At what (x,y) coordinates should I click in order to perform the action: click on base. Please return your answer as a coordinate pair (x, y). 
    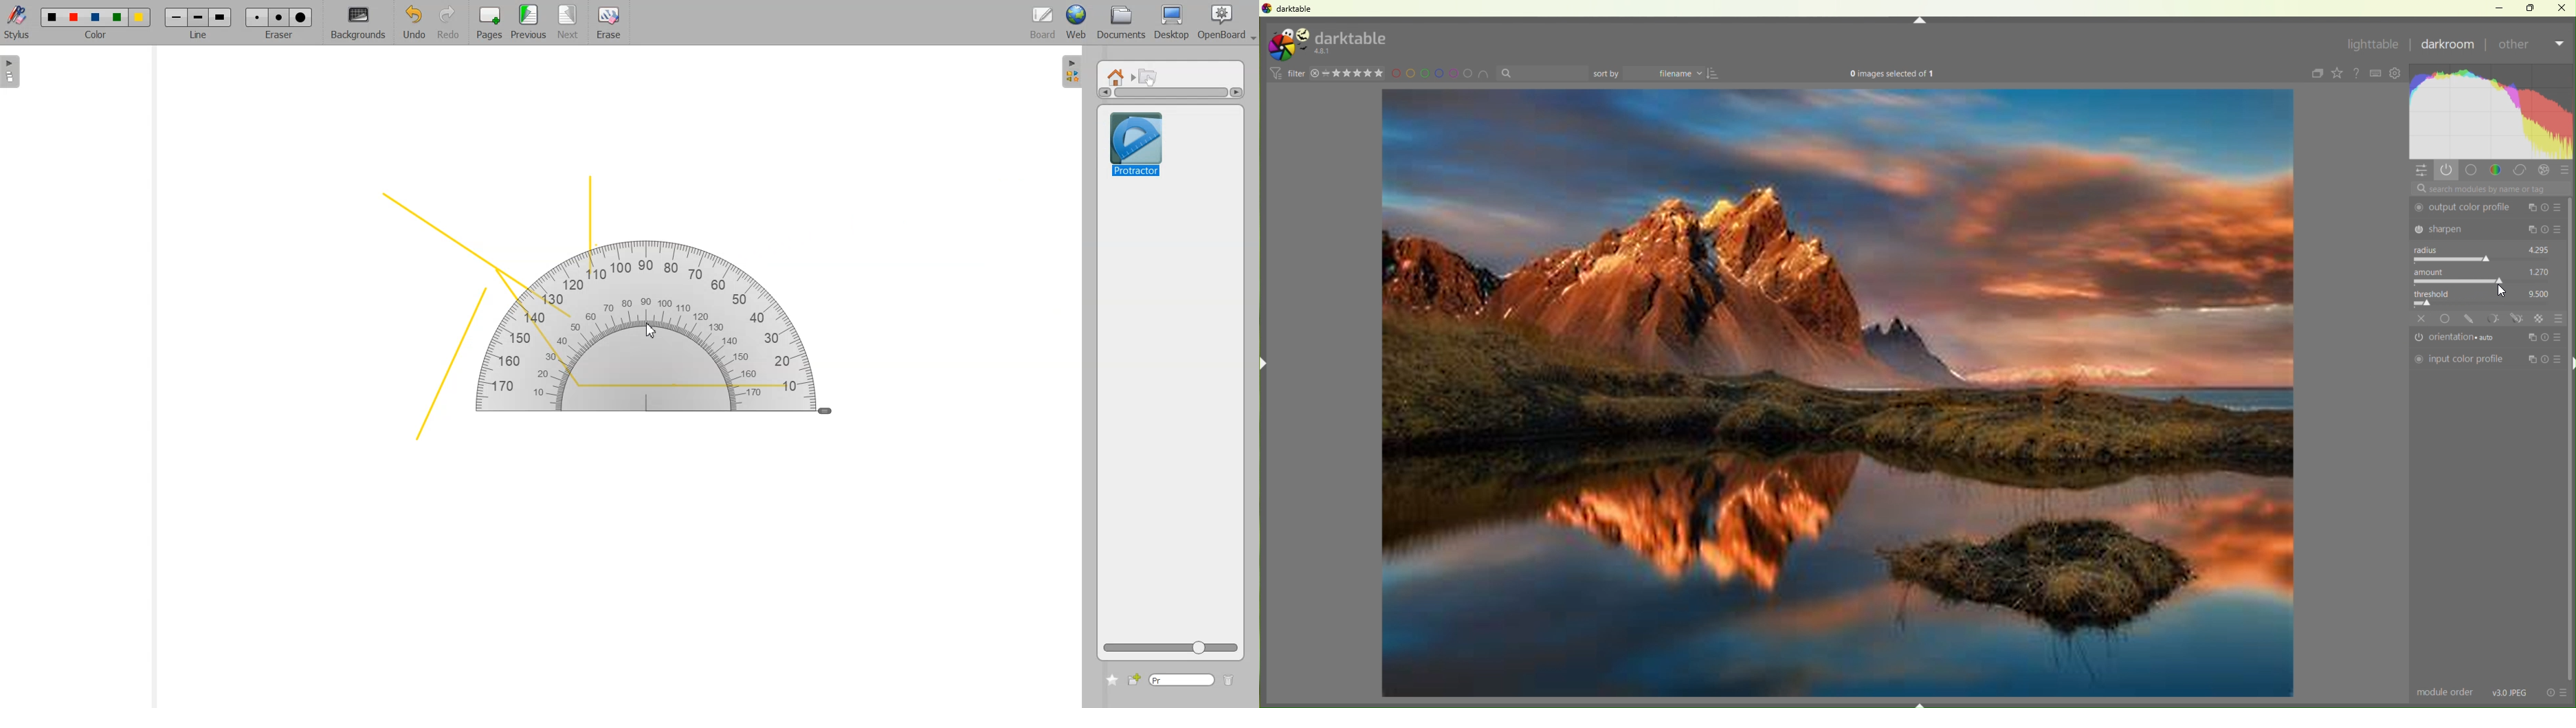
    Looking at the image, I should click on (2472, 170).